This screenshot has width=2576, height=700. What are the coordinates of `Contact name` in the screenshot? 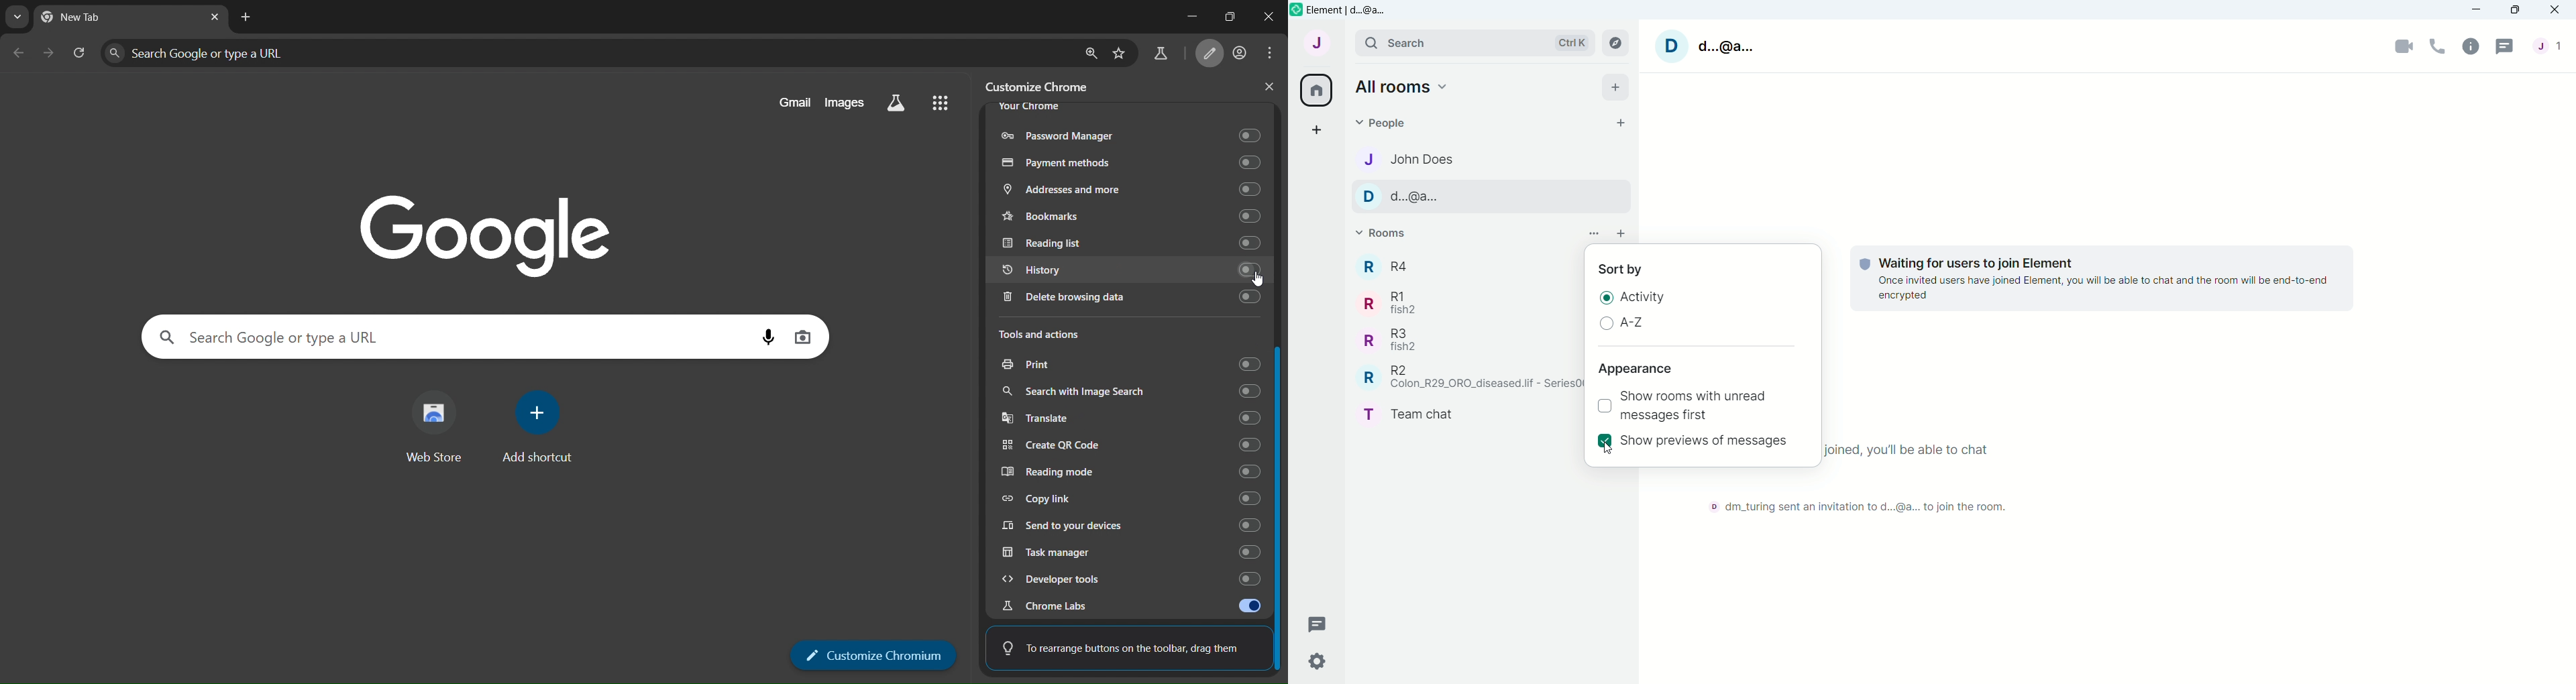 It's located at (1434, 195).